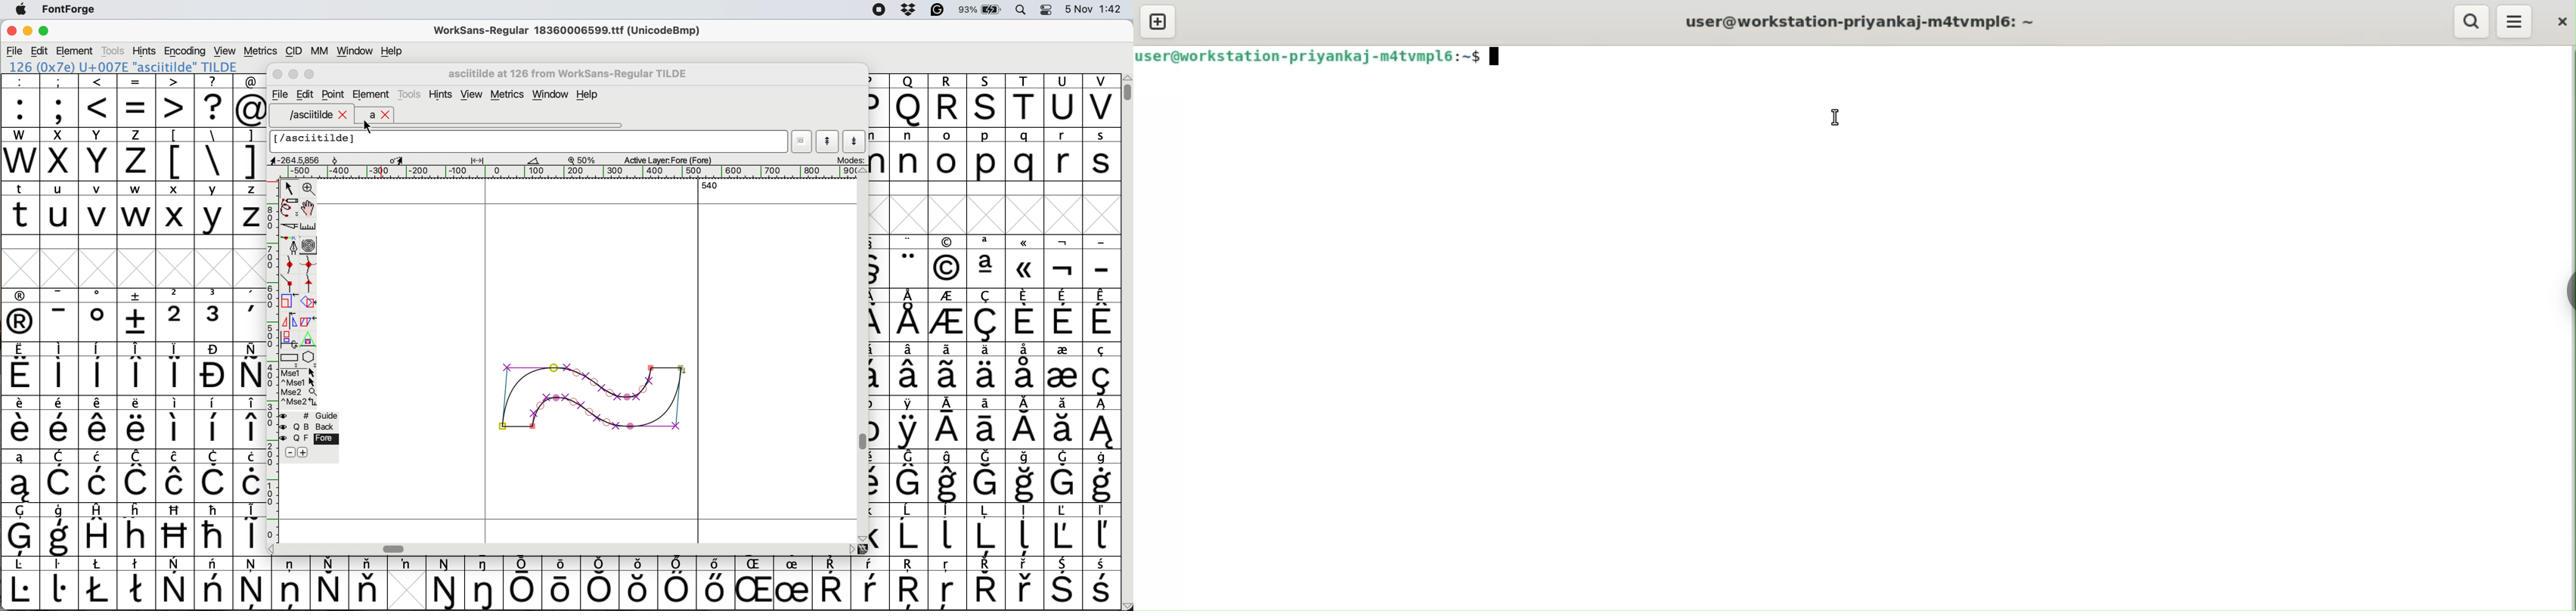  What do you see at coordinates (15, 51) in the screenshot?
I see `file` at bounding box center [15, 51].